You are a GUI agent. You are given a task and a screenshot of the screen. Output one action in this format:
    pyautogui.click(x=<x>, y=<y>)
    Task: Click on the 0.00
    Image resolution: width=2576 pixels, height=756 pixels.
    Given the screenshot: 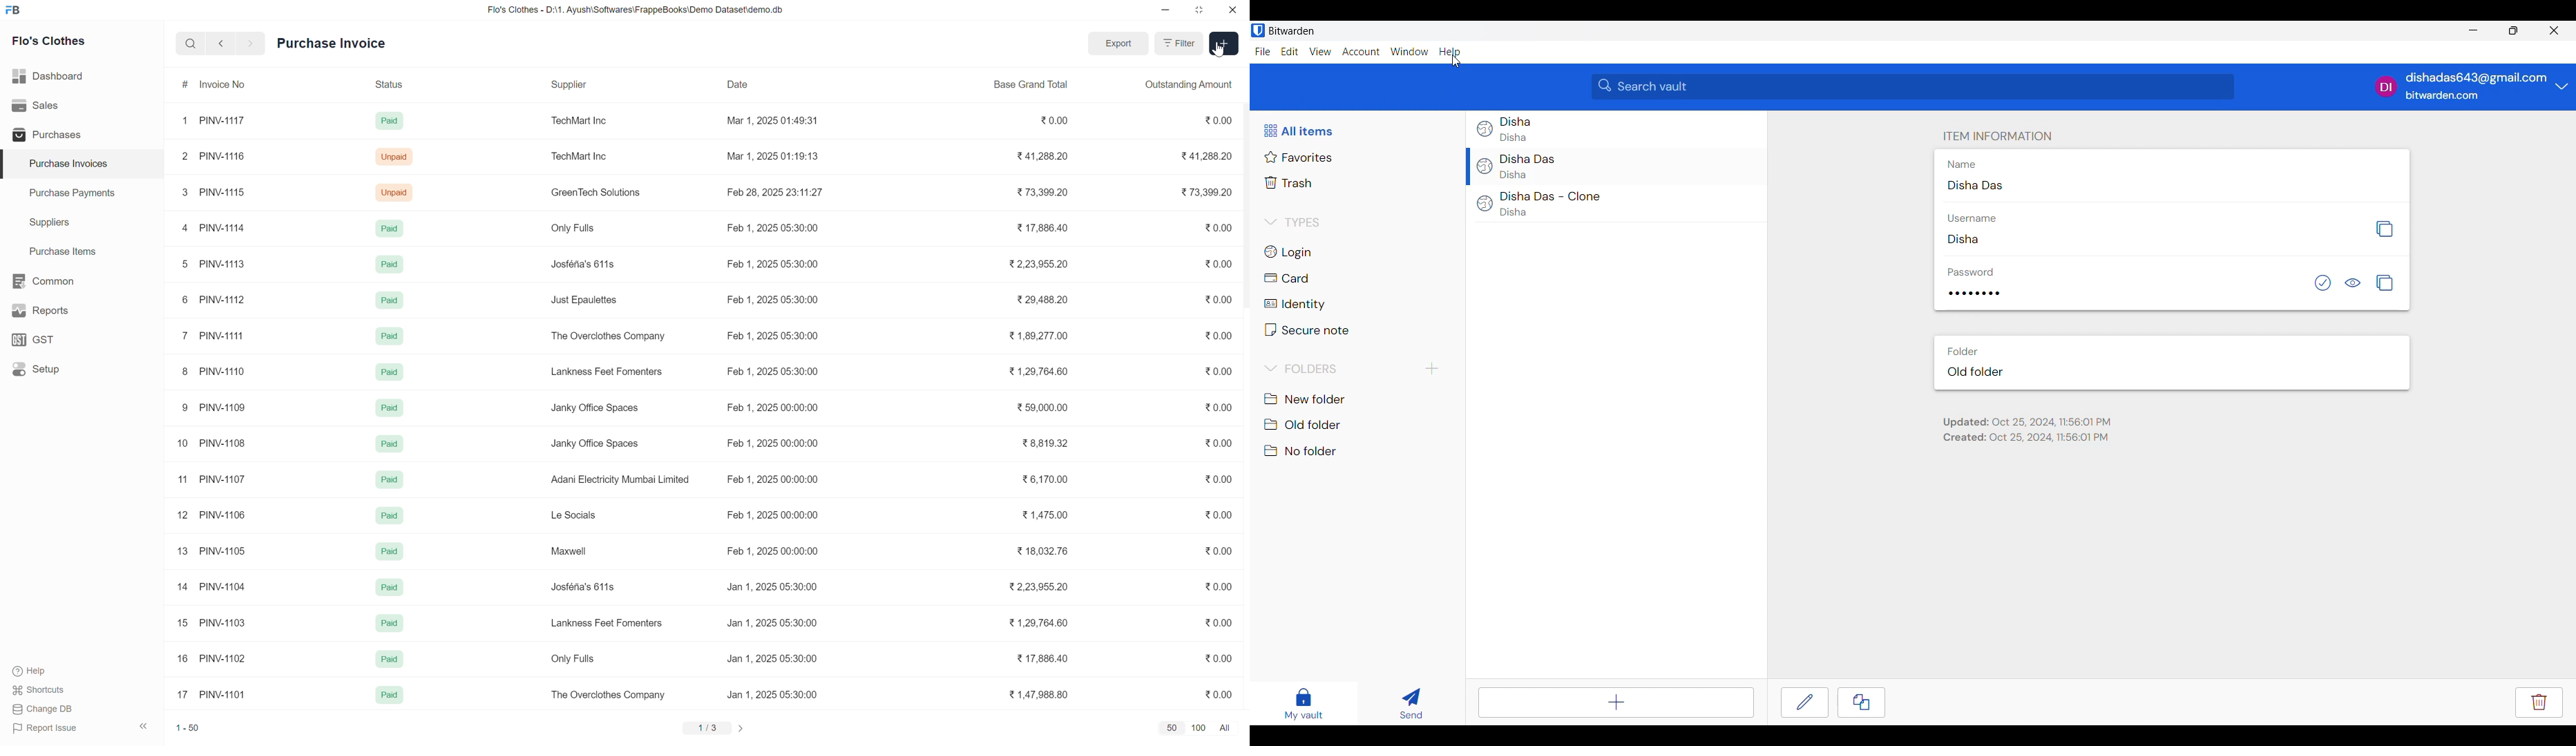 What is the action you would take?
    pyautogui.click(x=1219, y=659)
    